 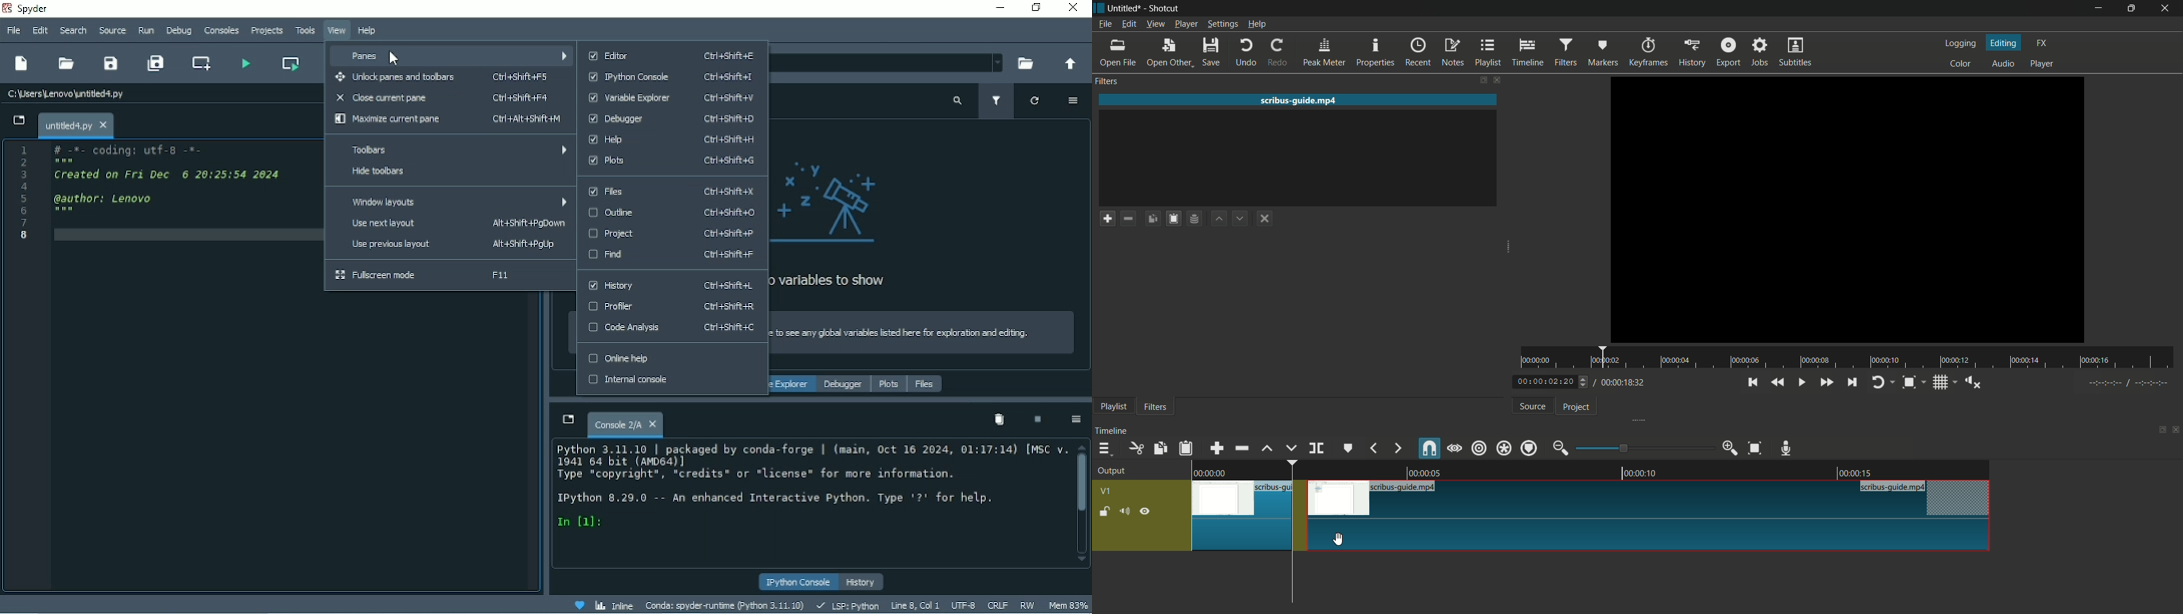 I want to click on Debug, so click(x=179, y=31).